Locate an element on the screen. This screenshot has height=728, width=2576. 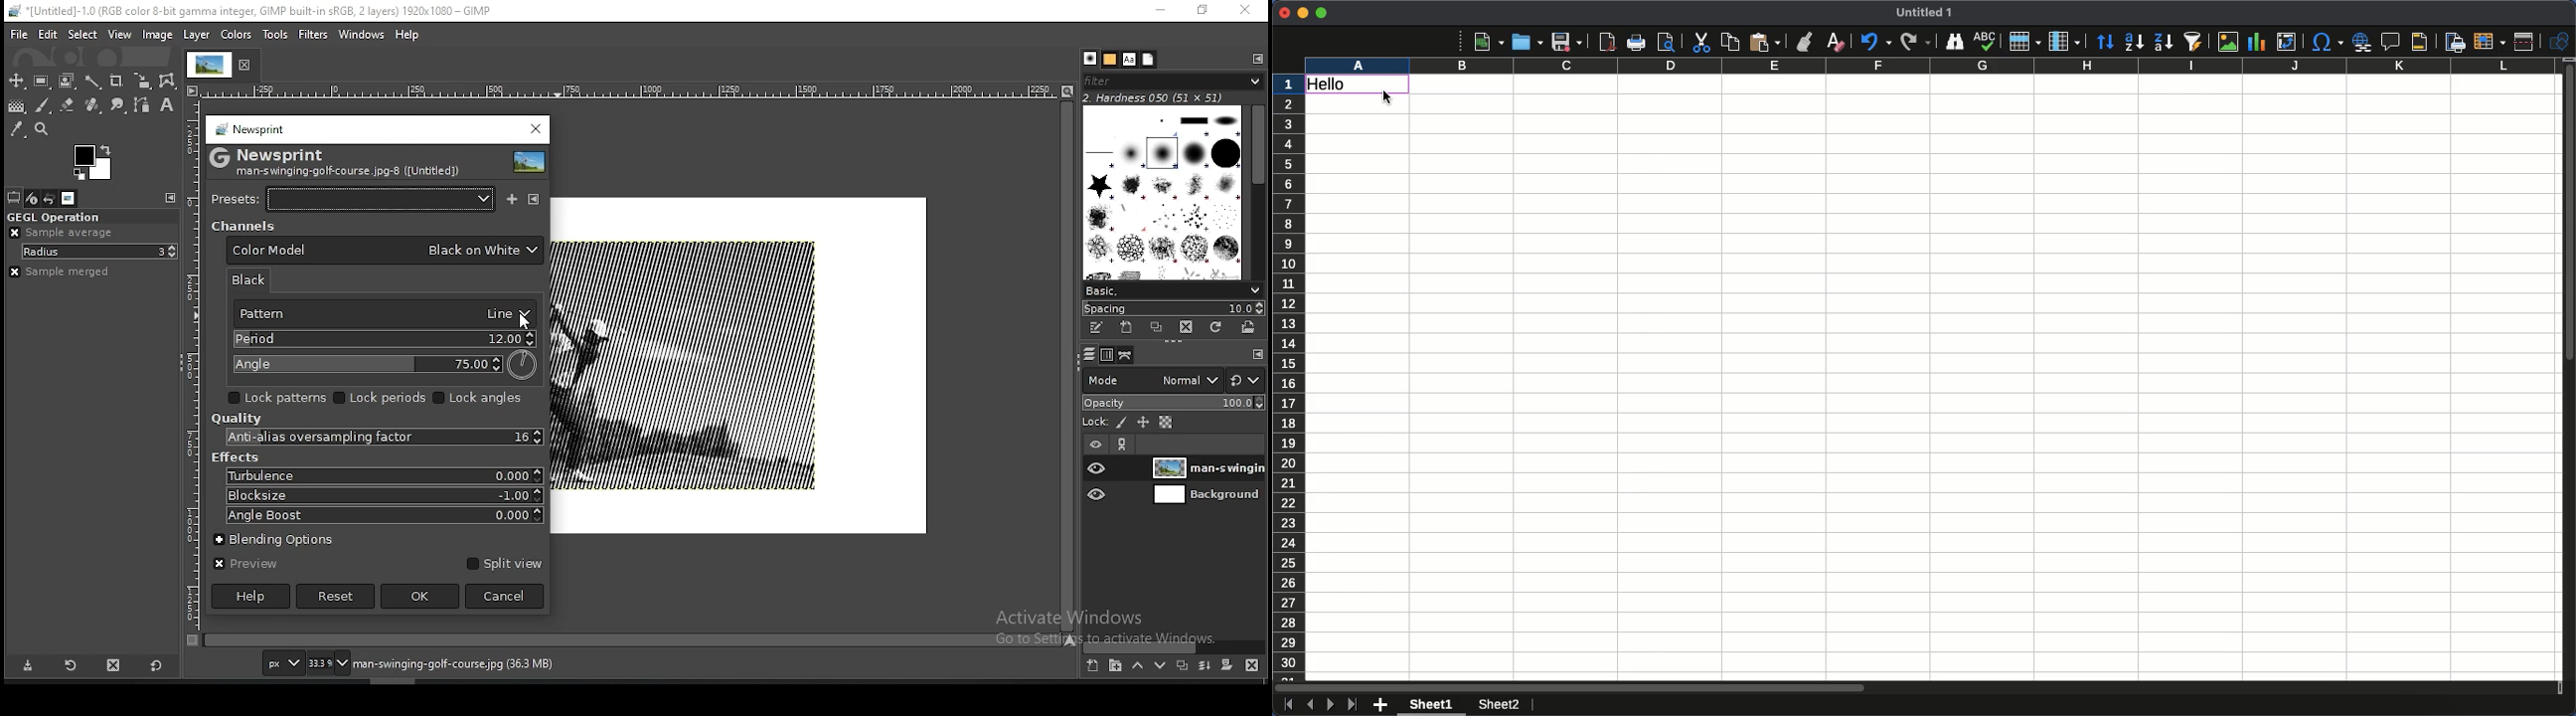
brushes is located at coordinates (1162, 192).